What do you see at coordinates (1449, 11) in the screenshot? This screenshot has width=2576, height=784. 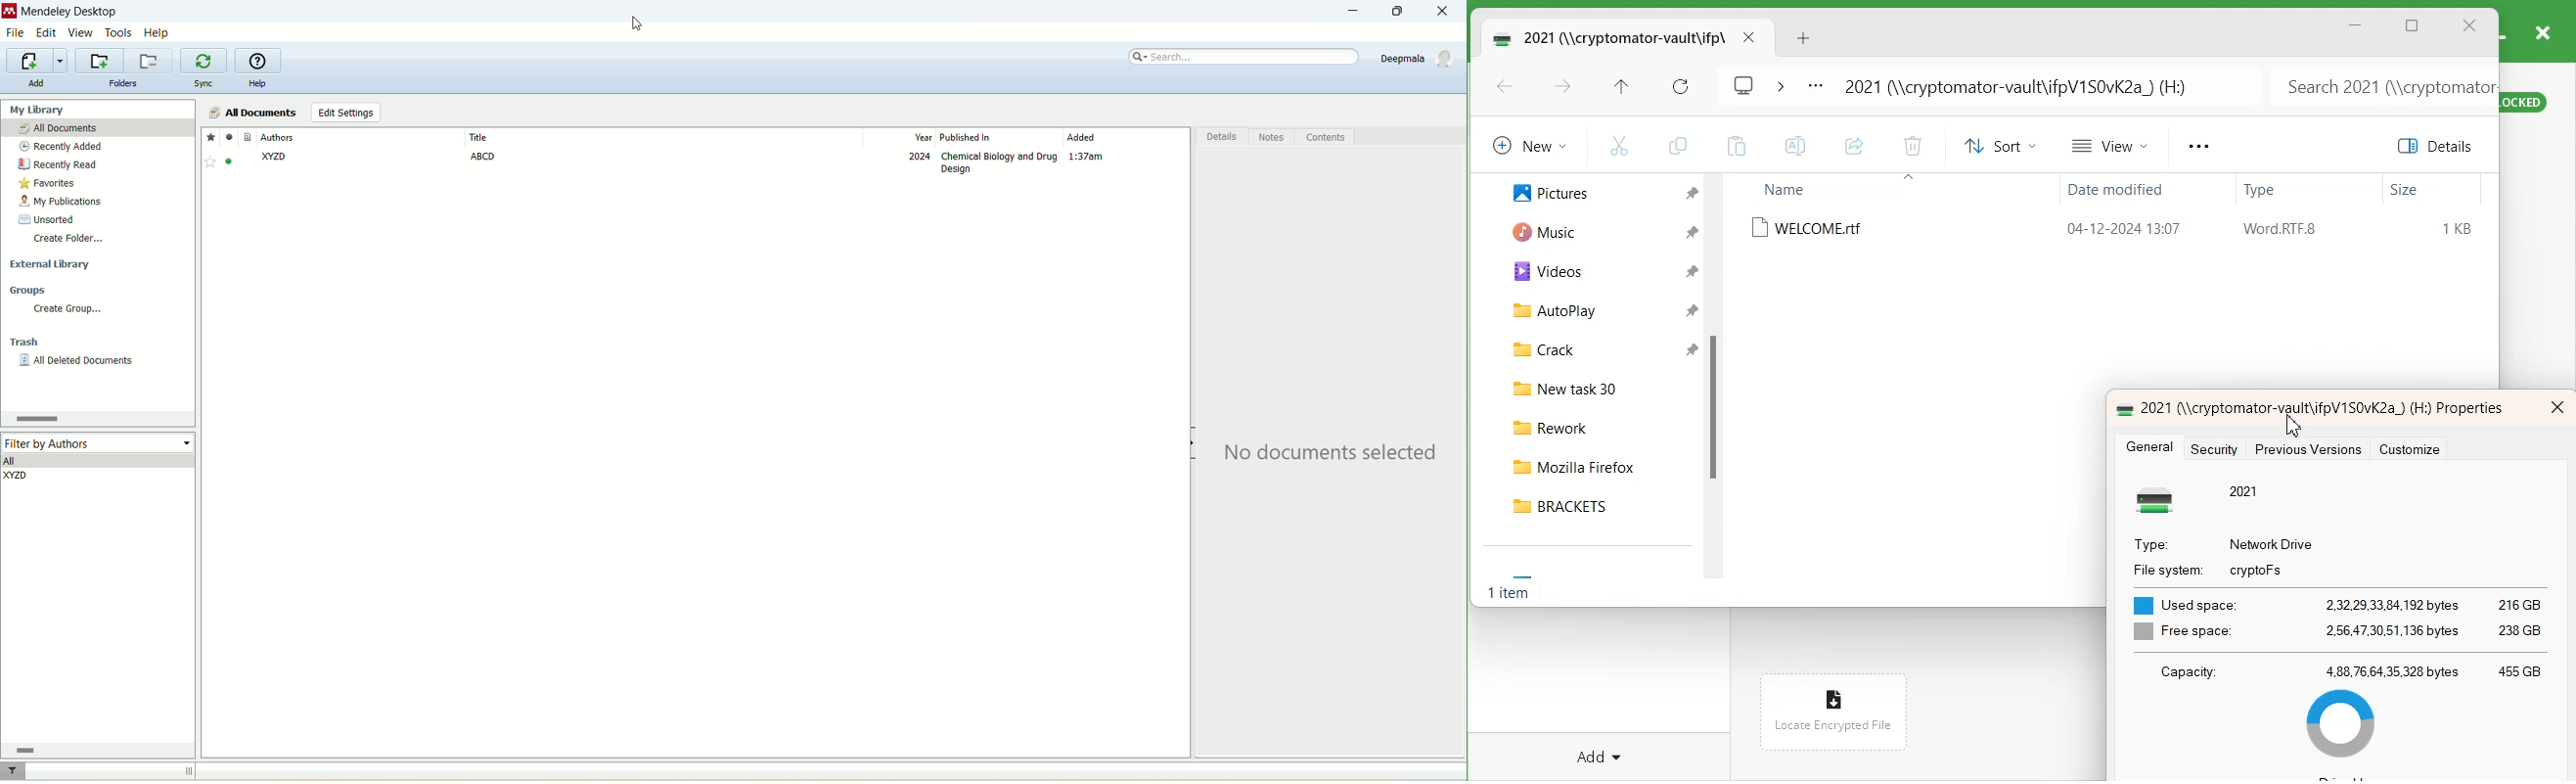 I see `close` at bounding box center [1449, 11].